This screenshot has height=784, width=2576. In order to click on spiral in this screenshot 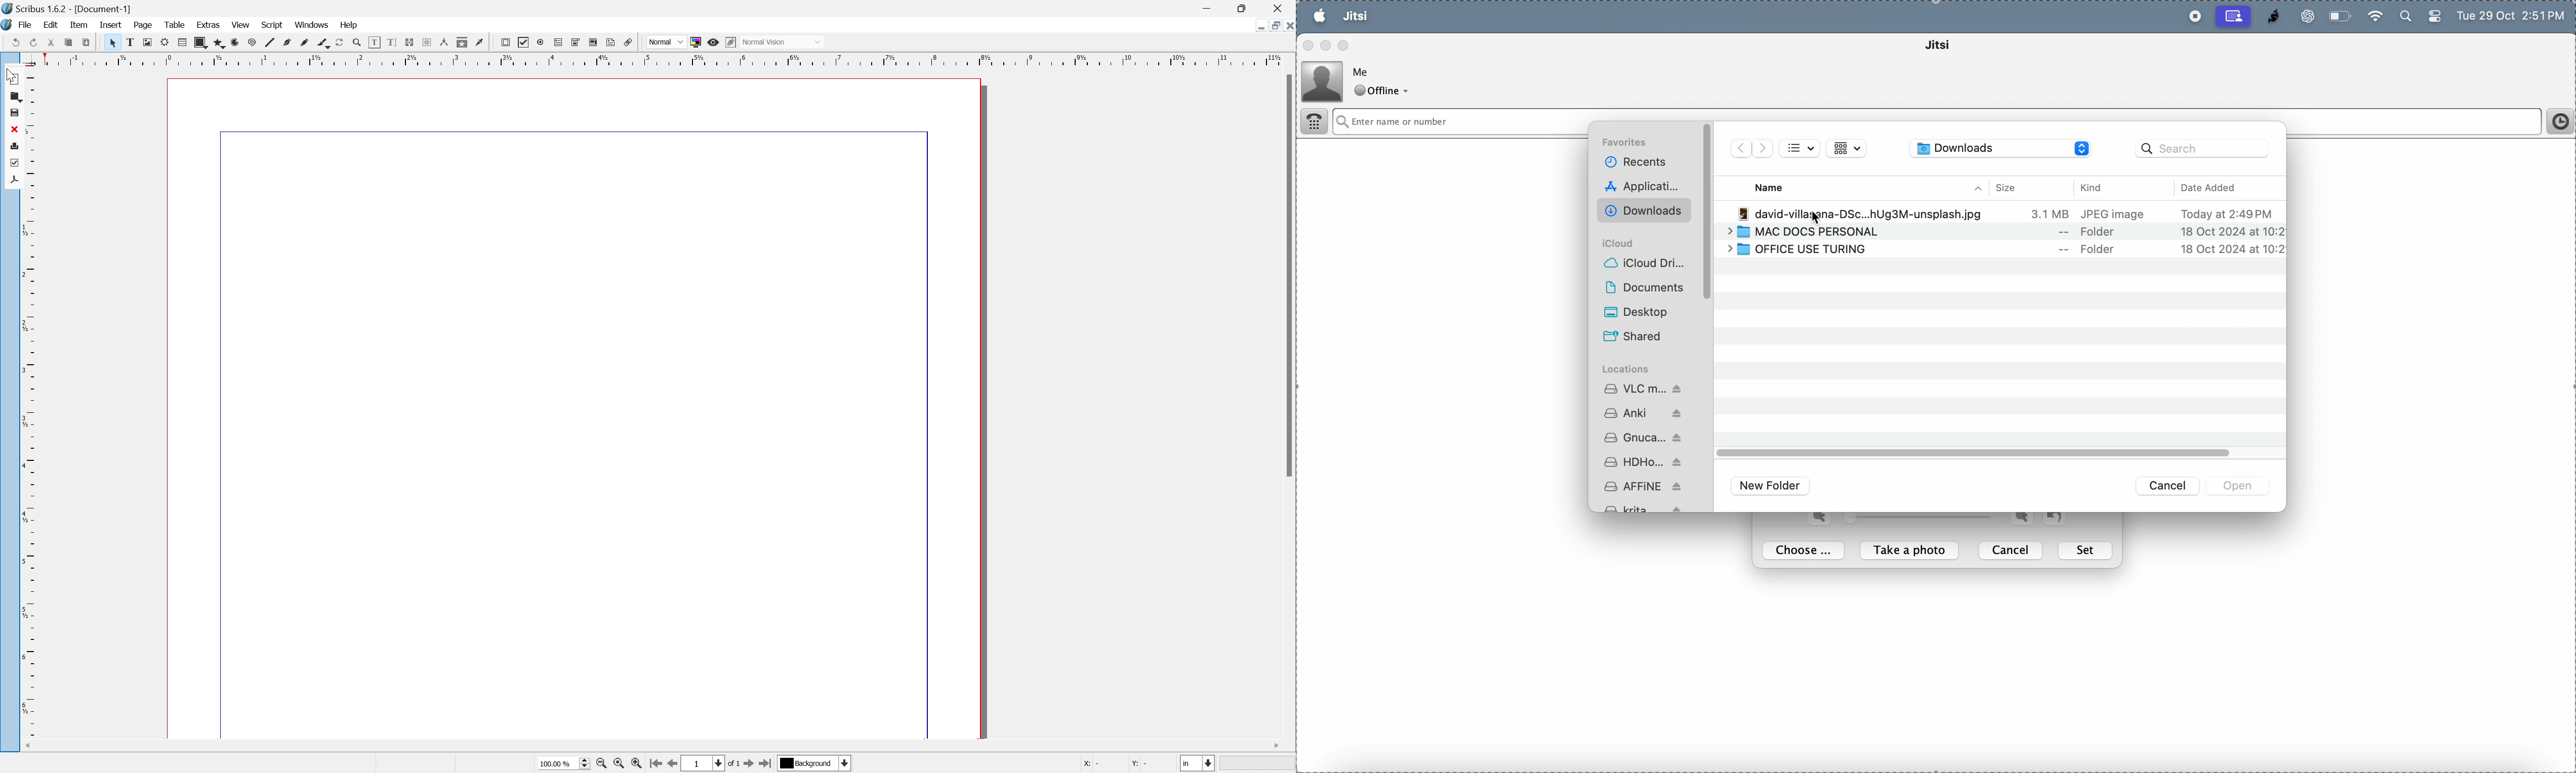, I will do `click(375, 41)`.